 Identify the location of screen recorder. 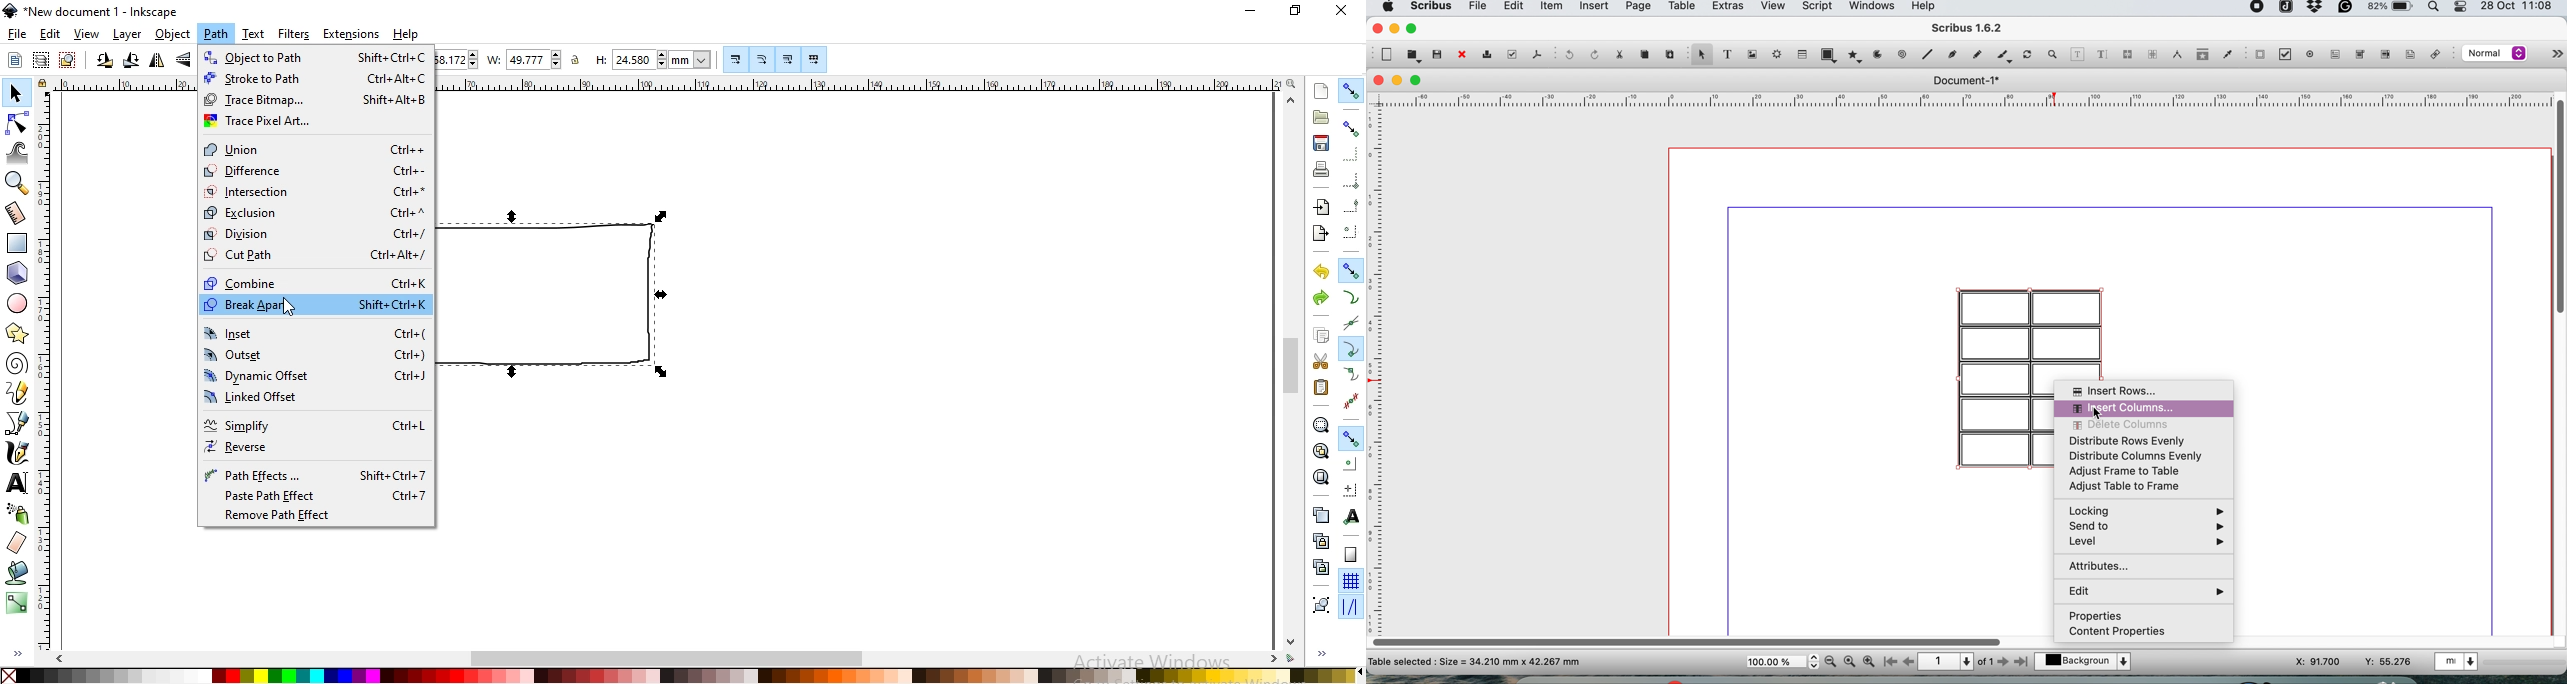
(2258, 8).